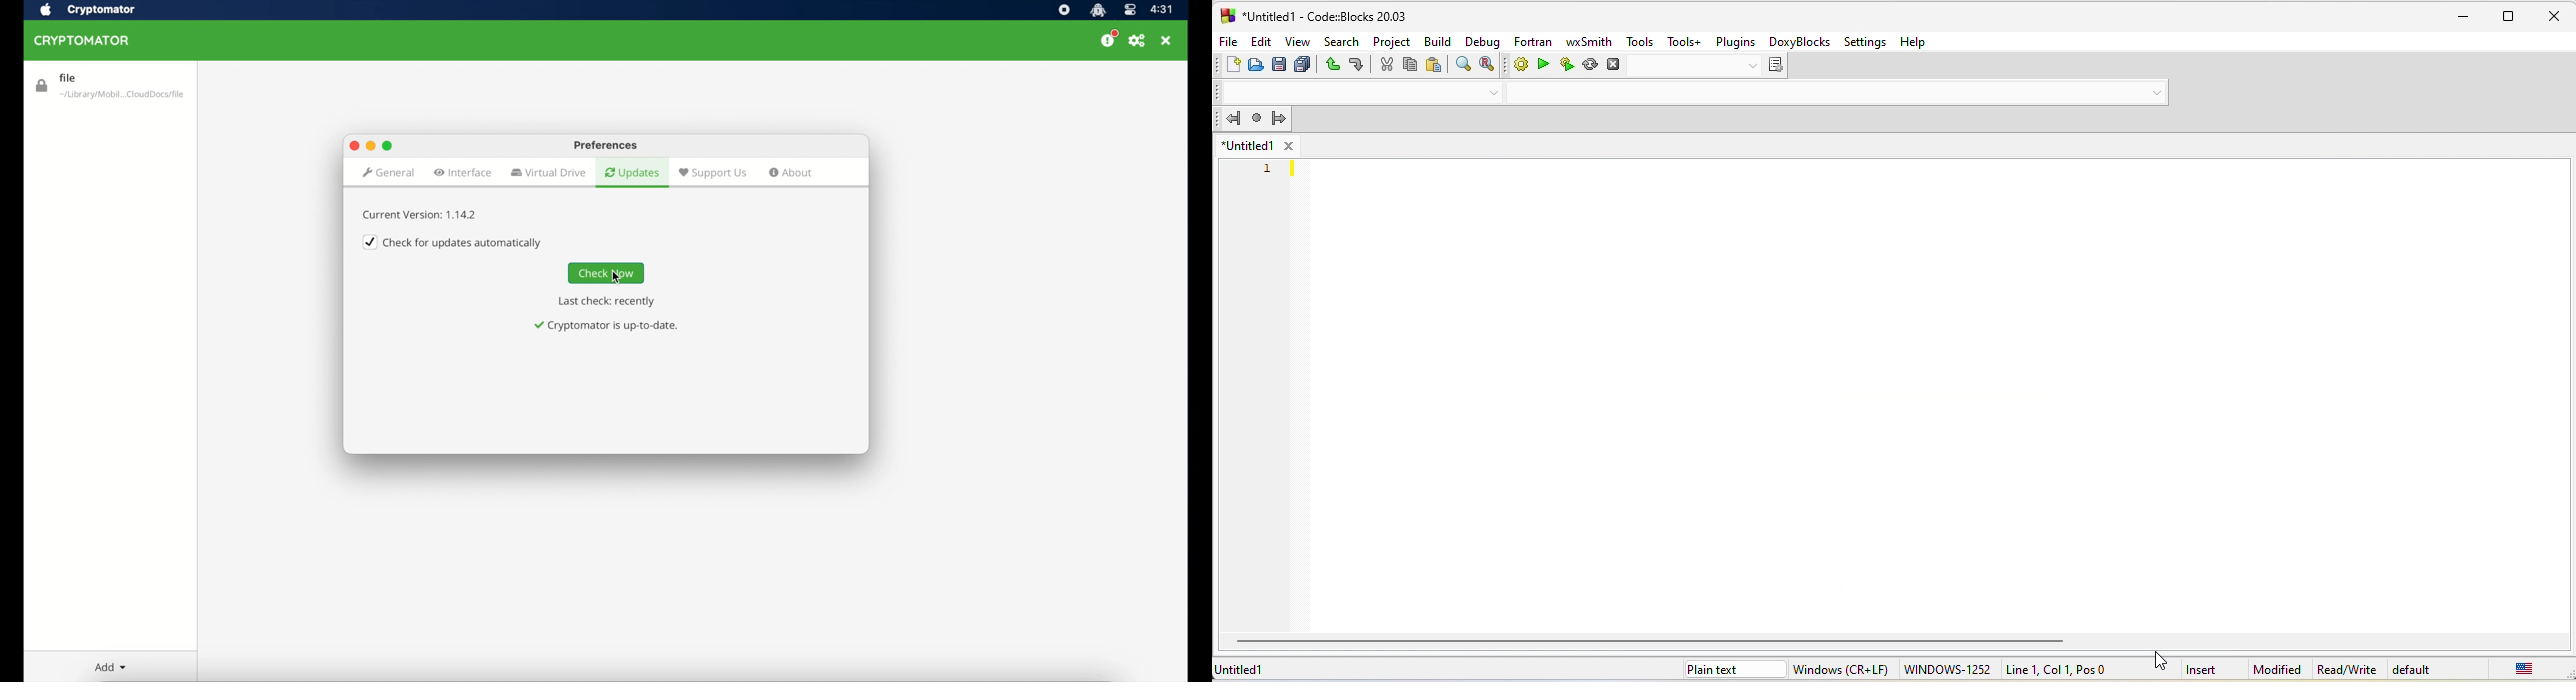 The height and width of the screenshot is (700, 2576). Describe the element at coordinates (371, 146) in the screenshot. I see `minimize` at that location.